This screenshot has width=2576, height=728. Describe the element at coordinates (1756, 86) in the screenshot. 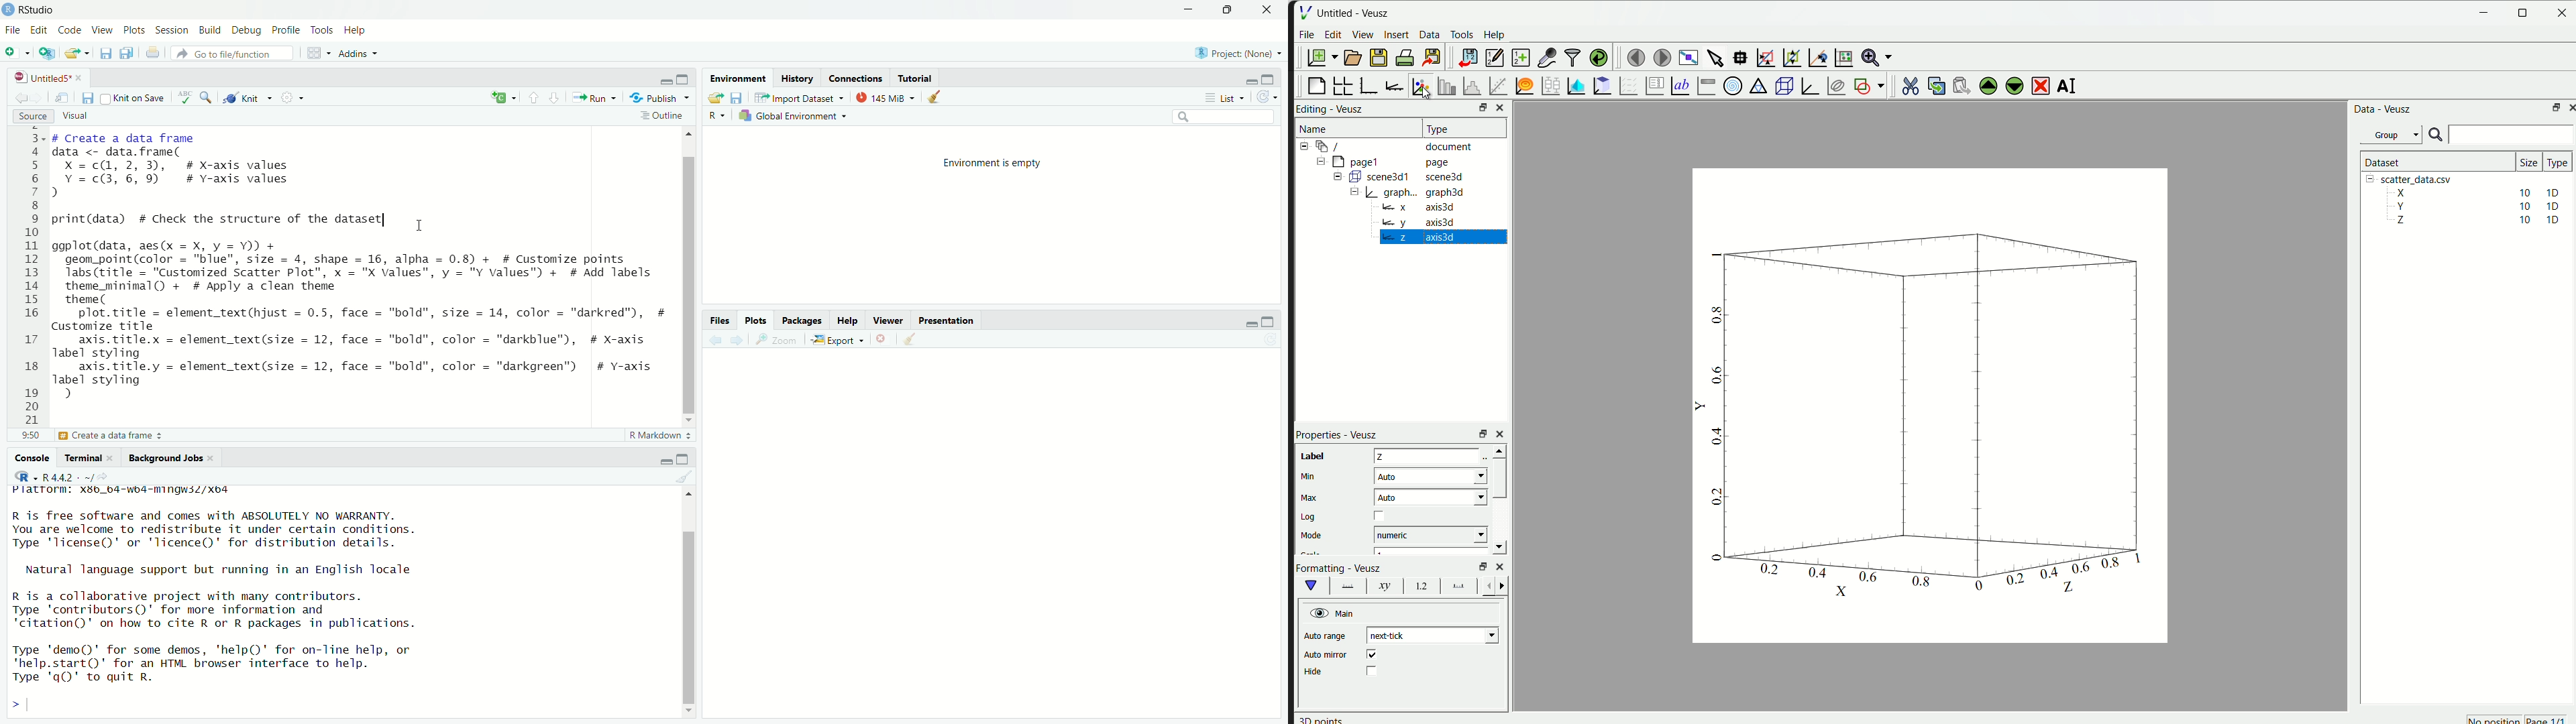

I see `Ternary Graph` at that location.